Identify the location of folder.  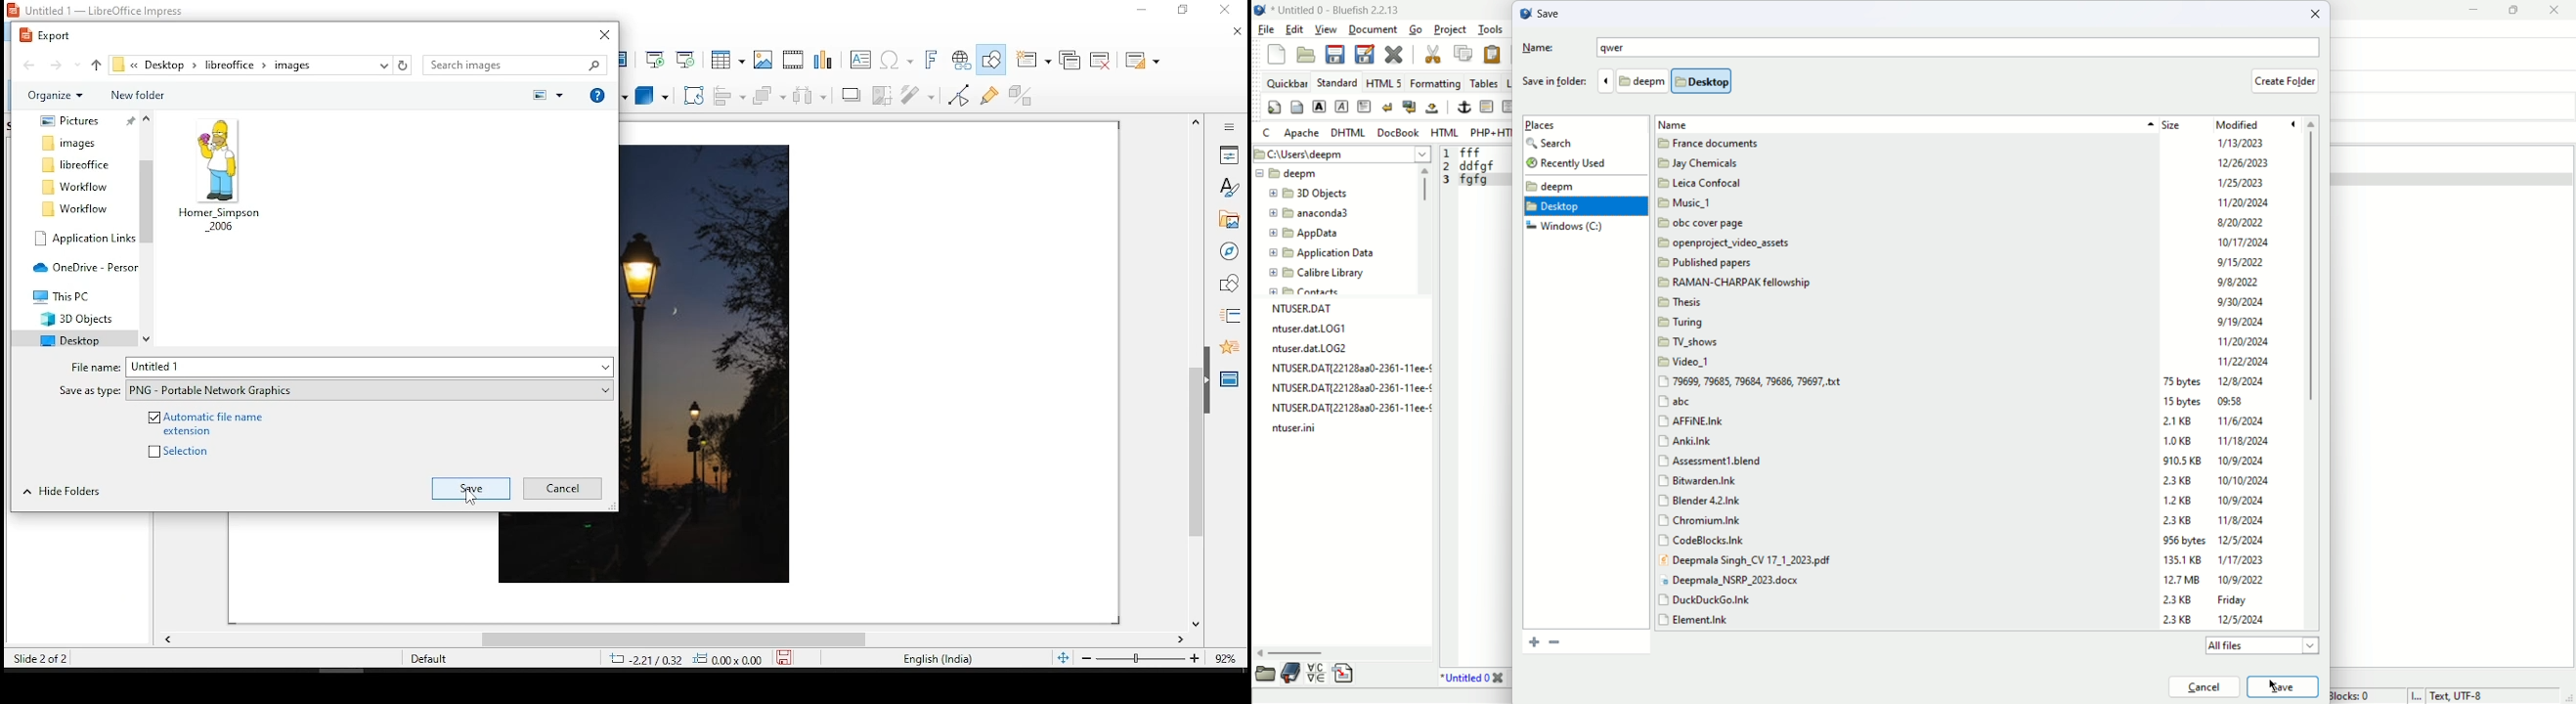
(68, 338).